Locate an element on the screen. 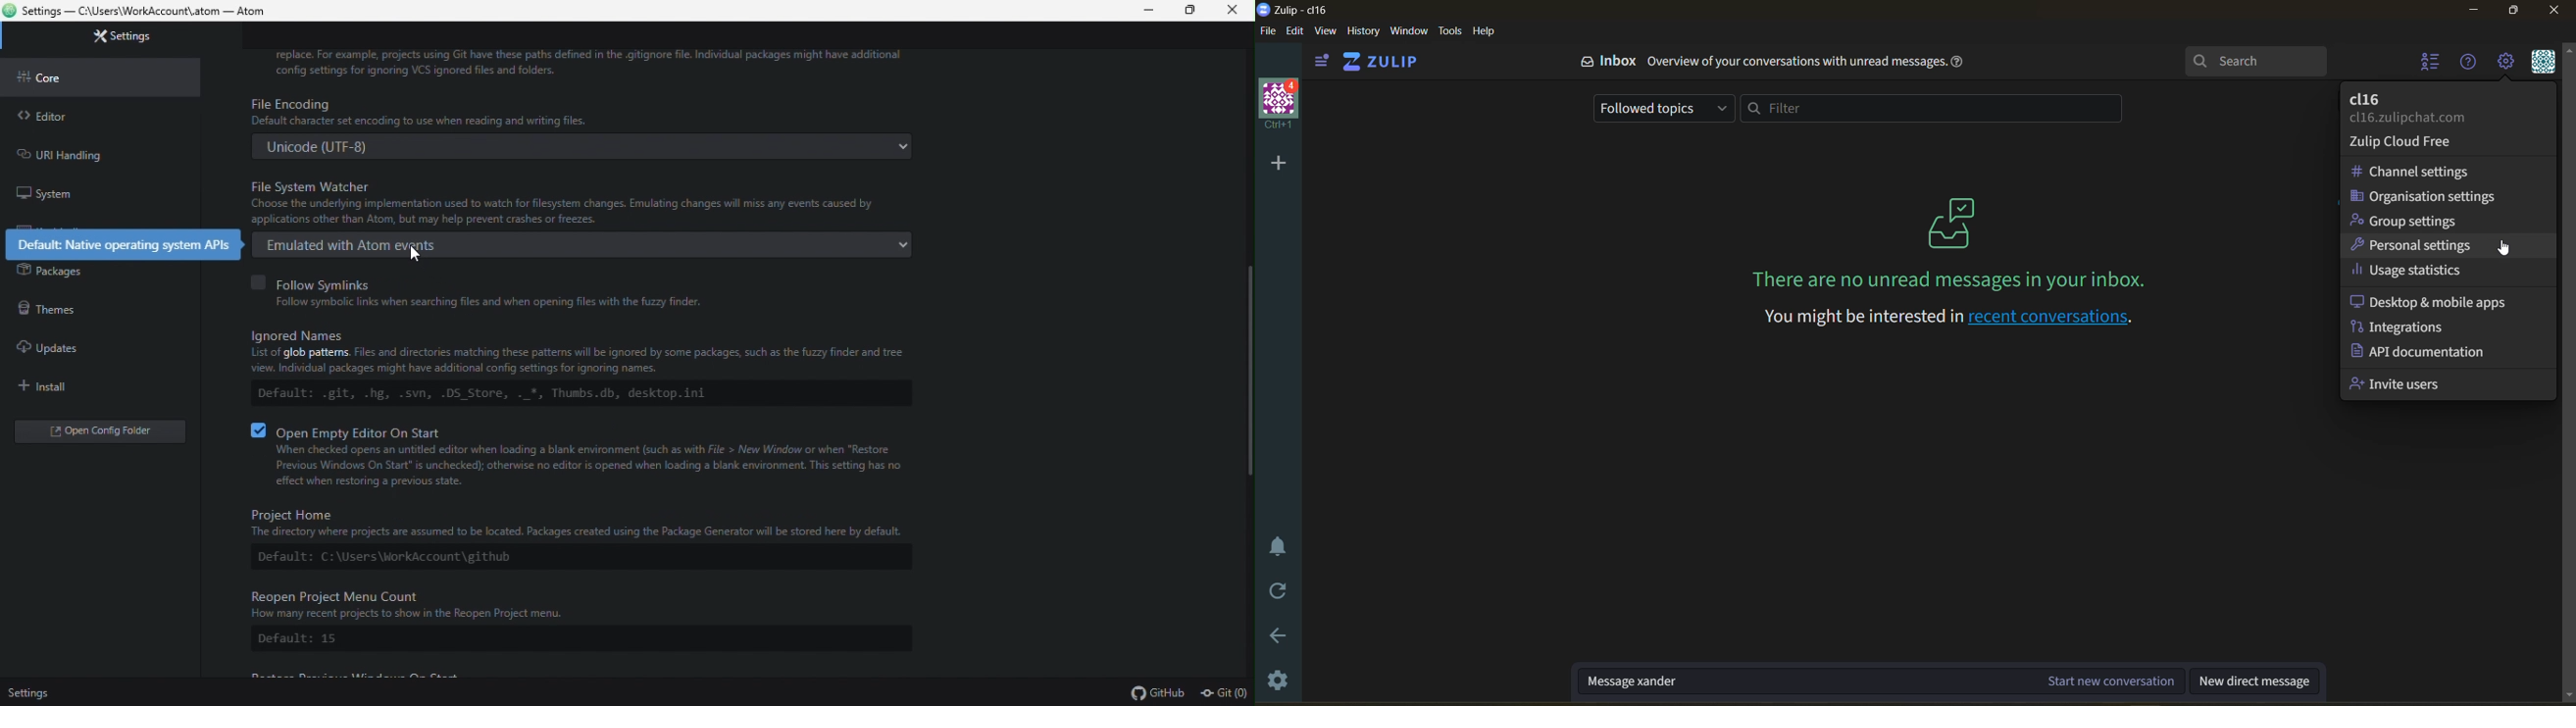  help is located at coordinates (1958, 64).